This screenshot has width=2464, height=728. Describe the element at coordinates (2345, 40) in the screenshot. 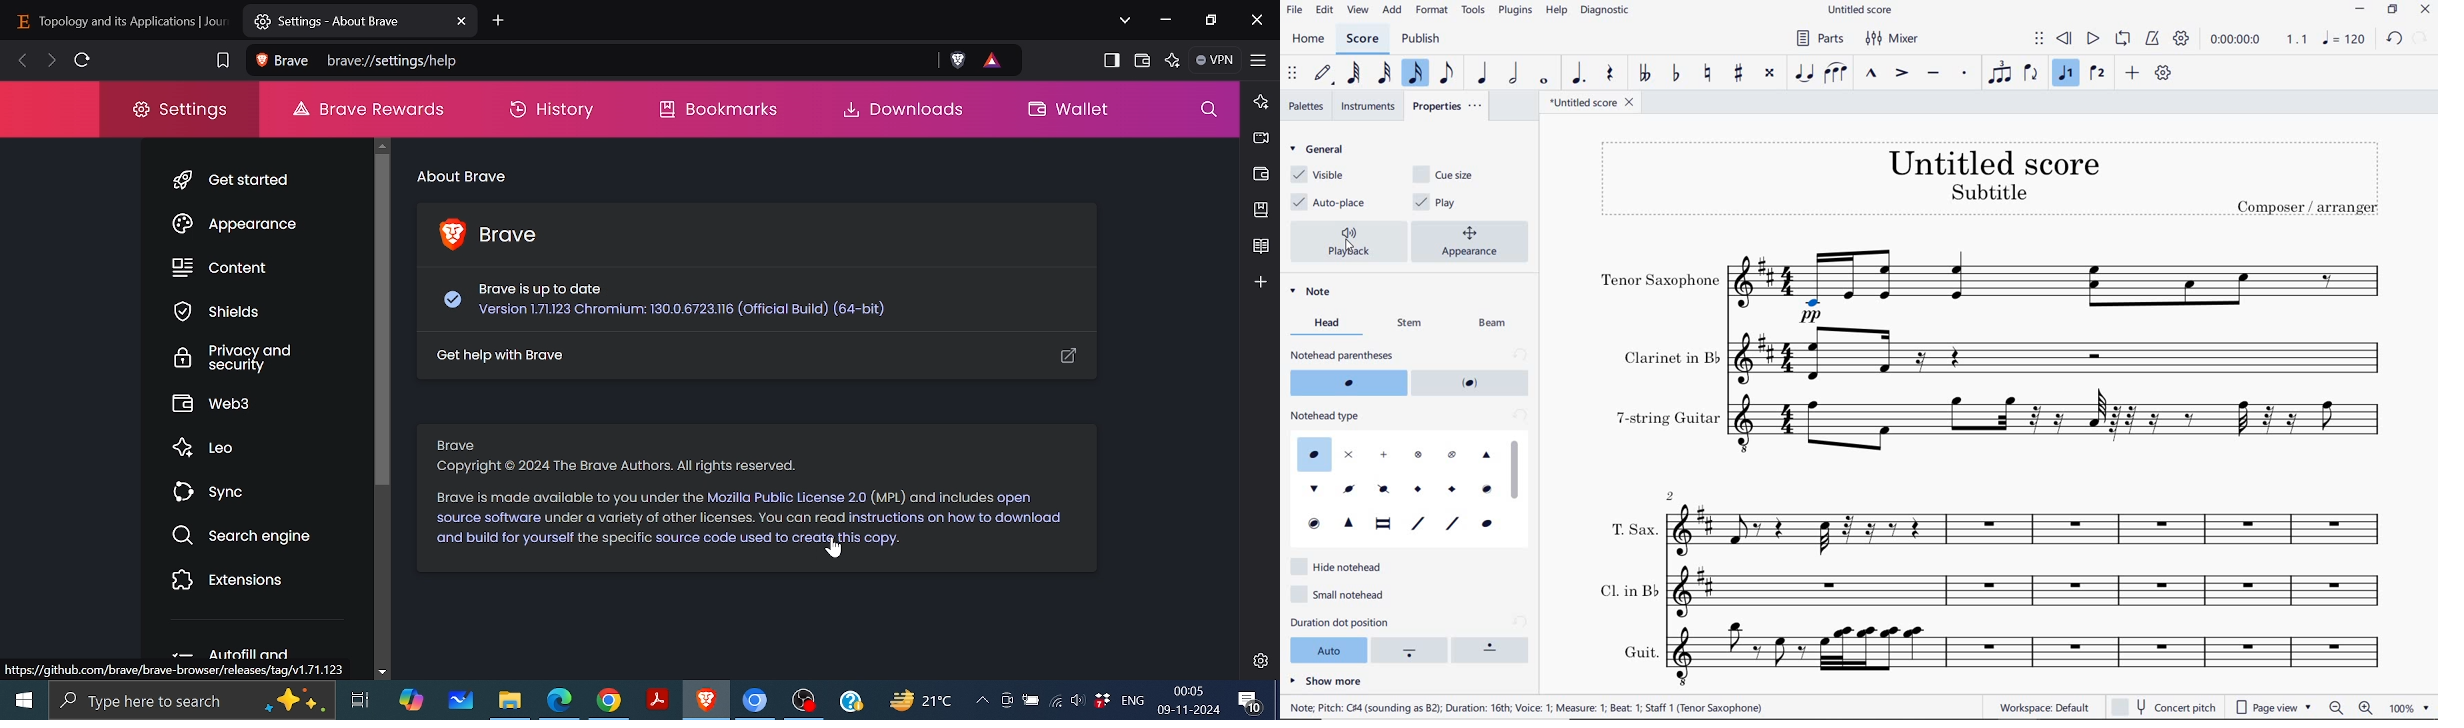

I see `NOTE` at that location.